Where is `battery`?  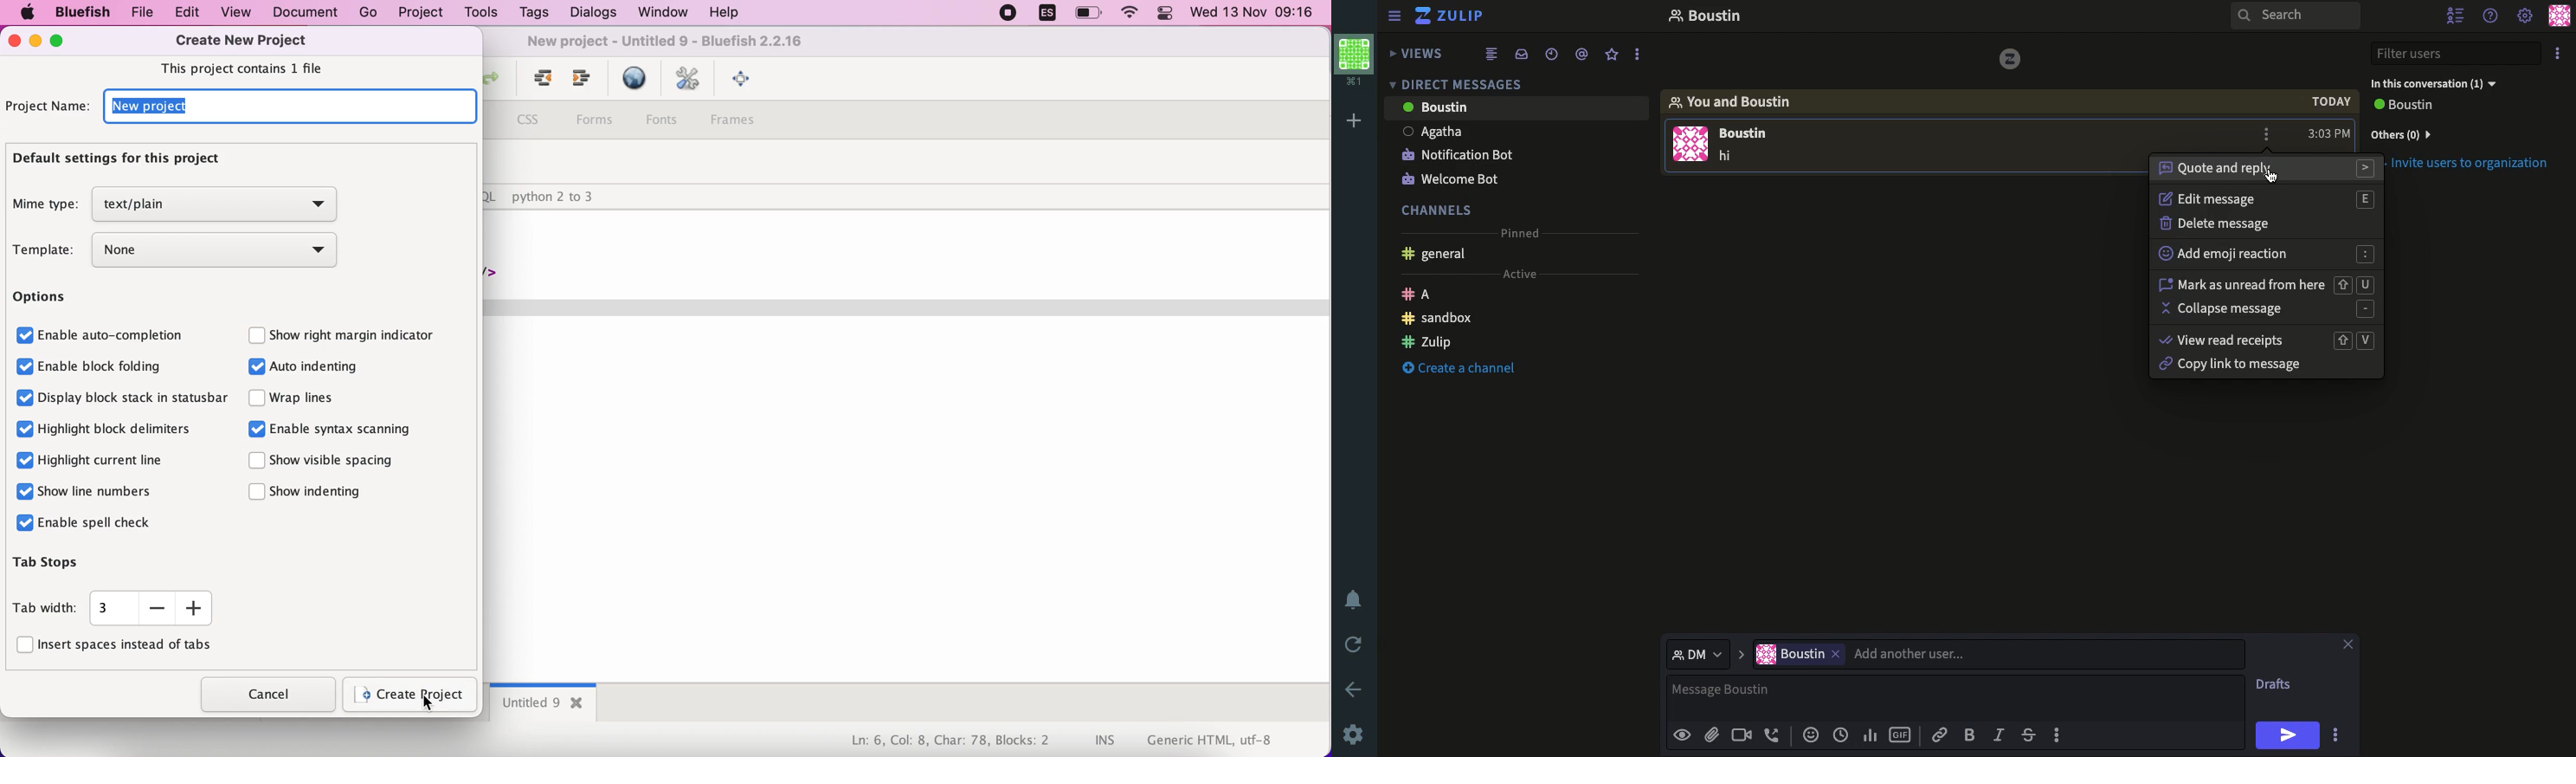 battery is located at coordinates (1091, 14).